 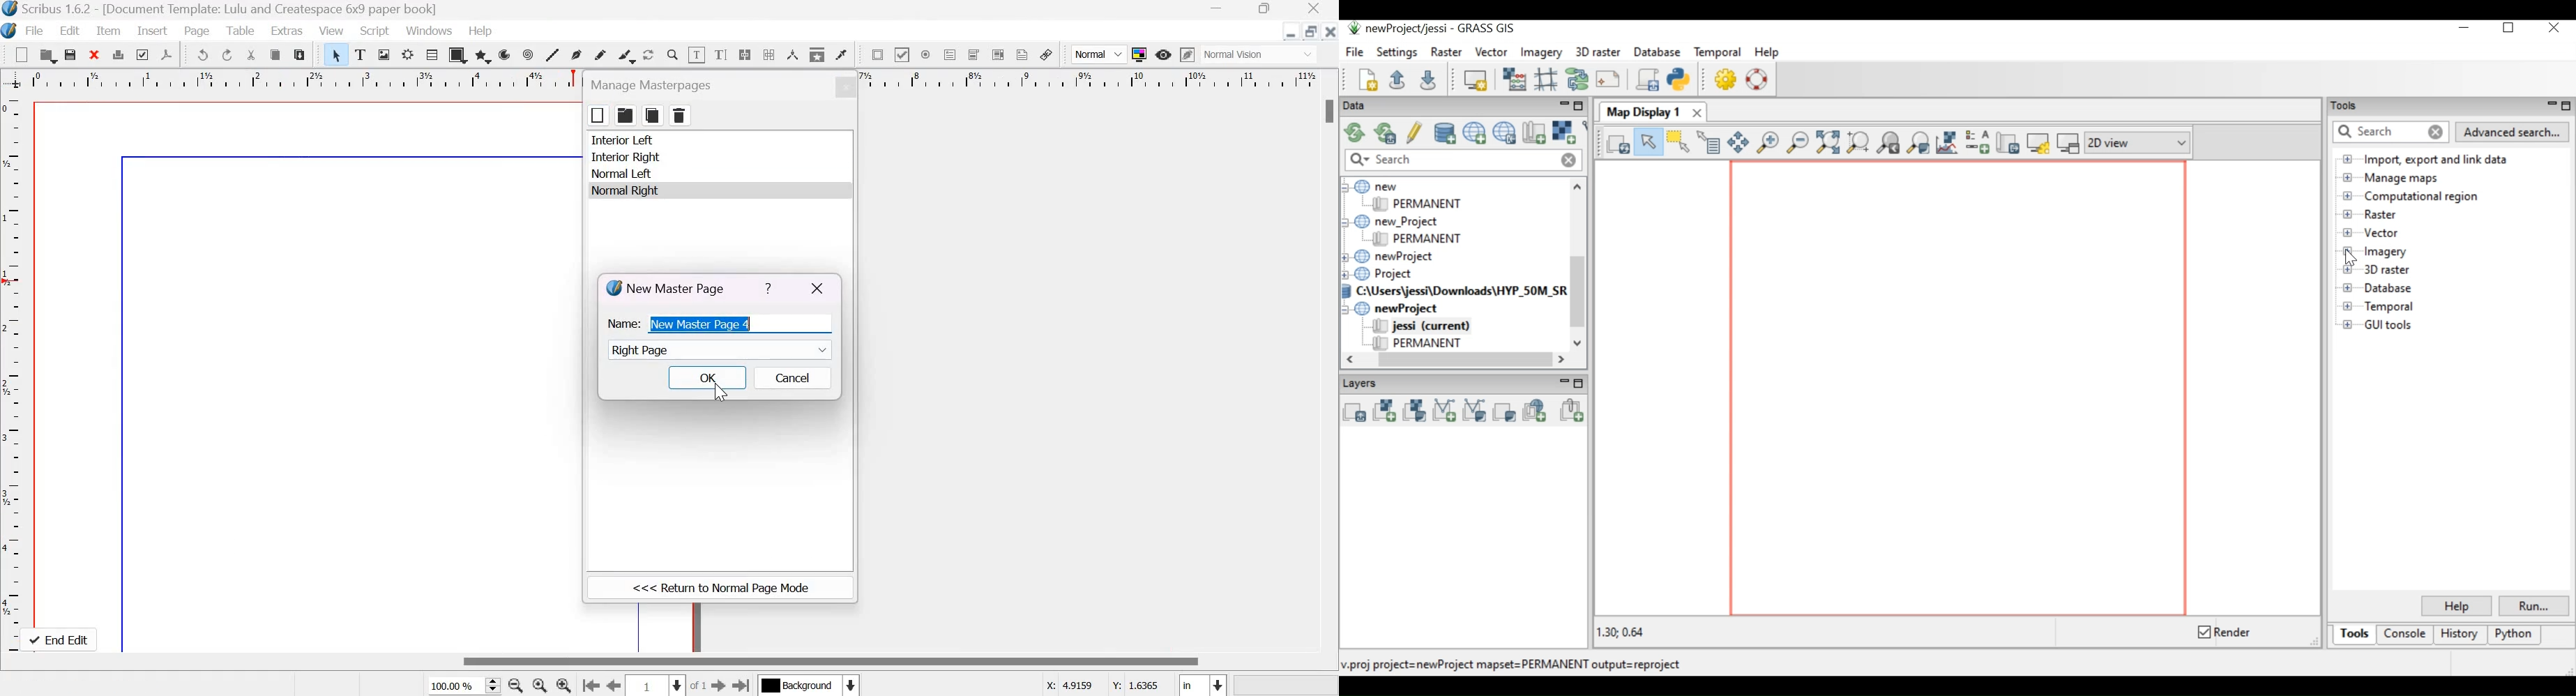 I want to click on Select the current unit, so click(x=1203, y=685).